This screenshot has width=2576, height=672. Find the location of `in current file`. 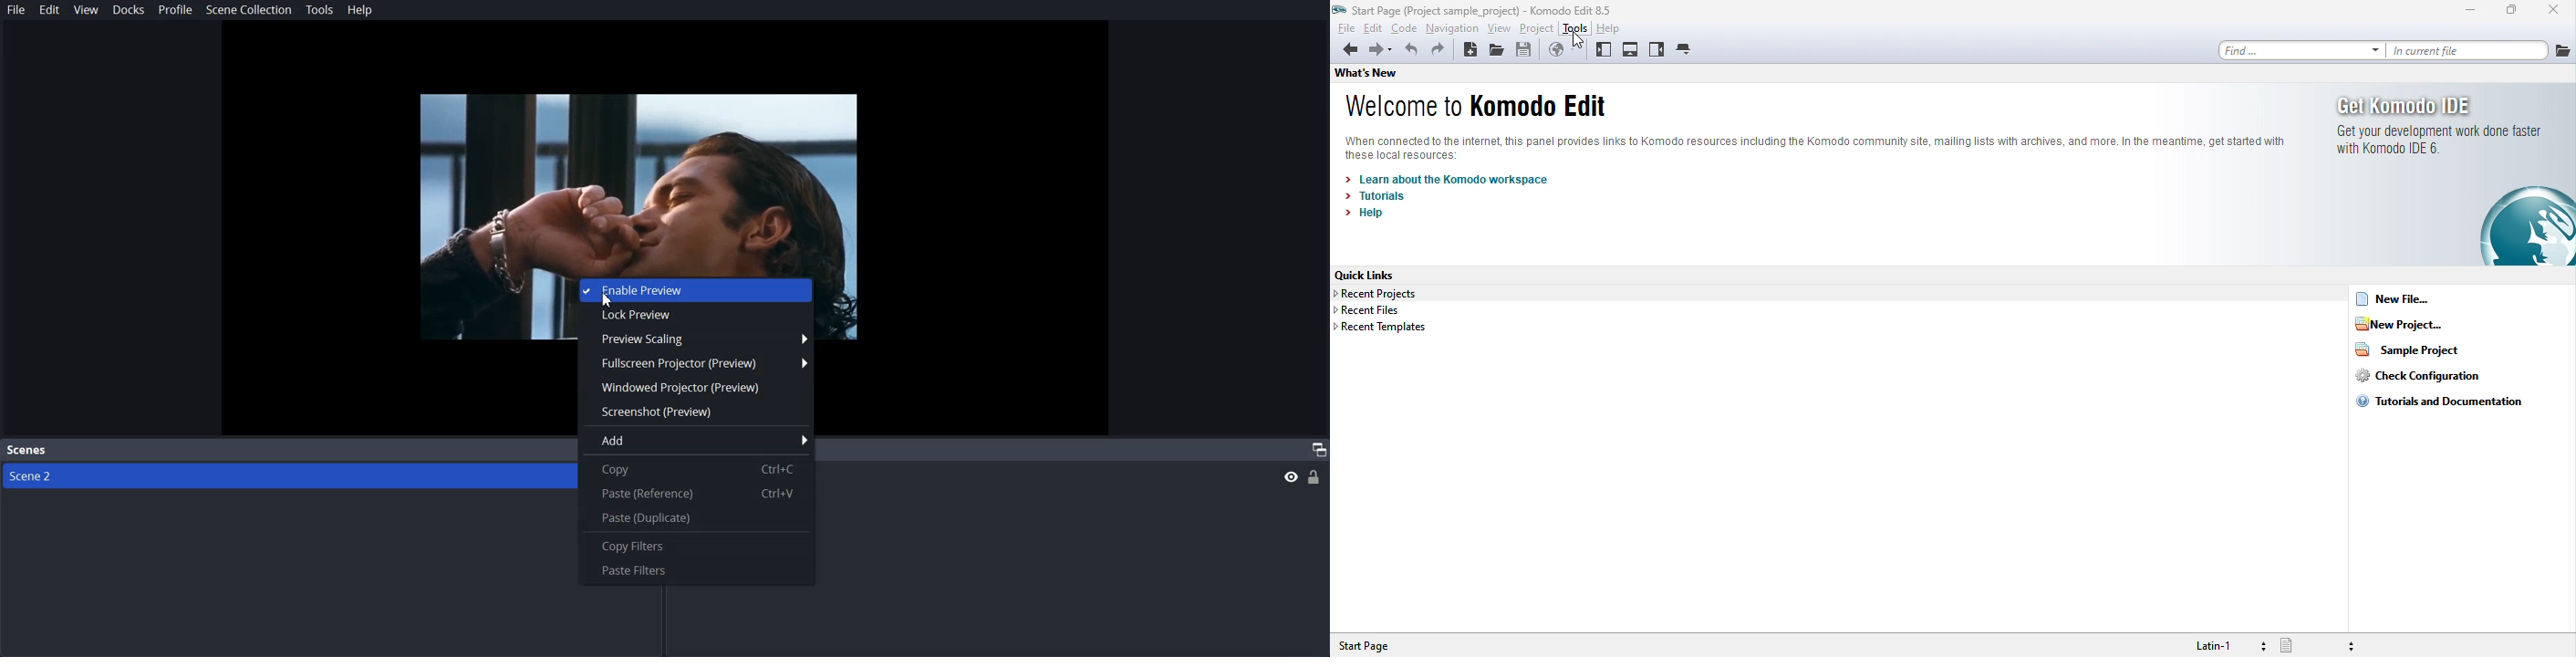

in current file is located at coordinates (2467, 51).